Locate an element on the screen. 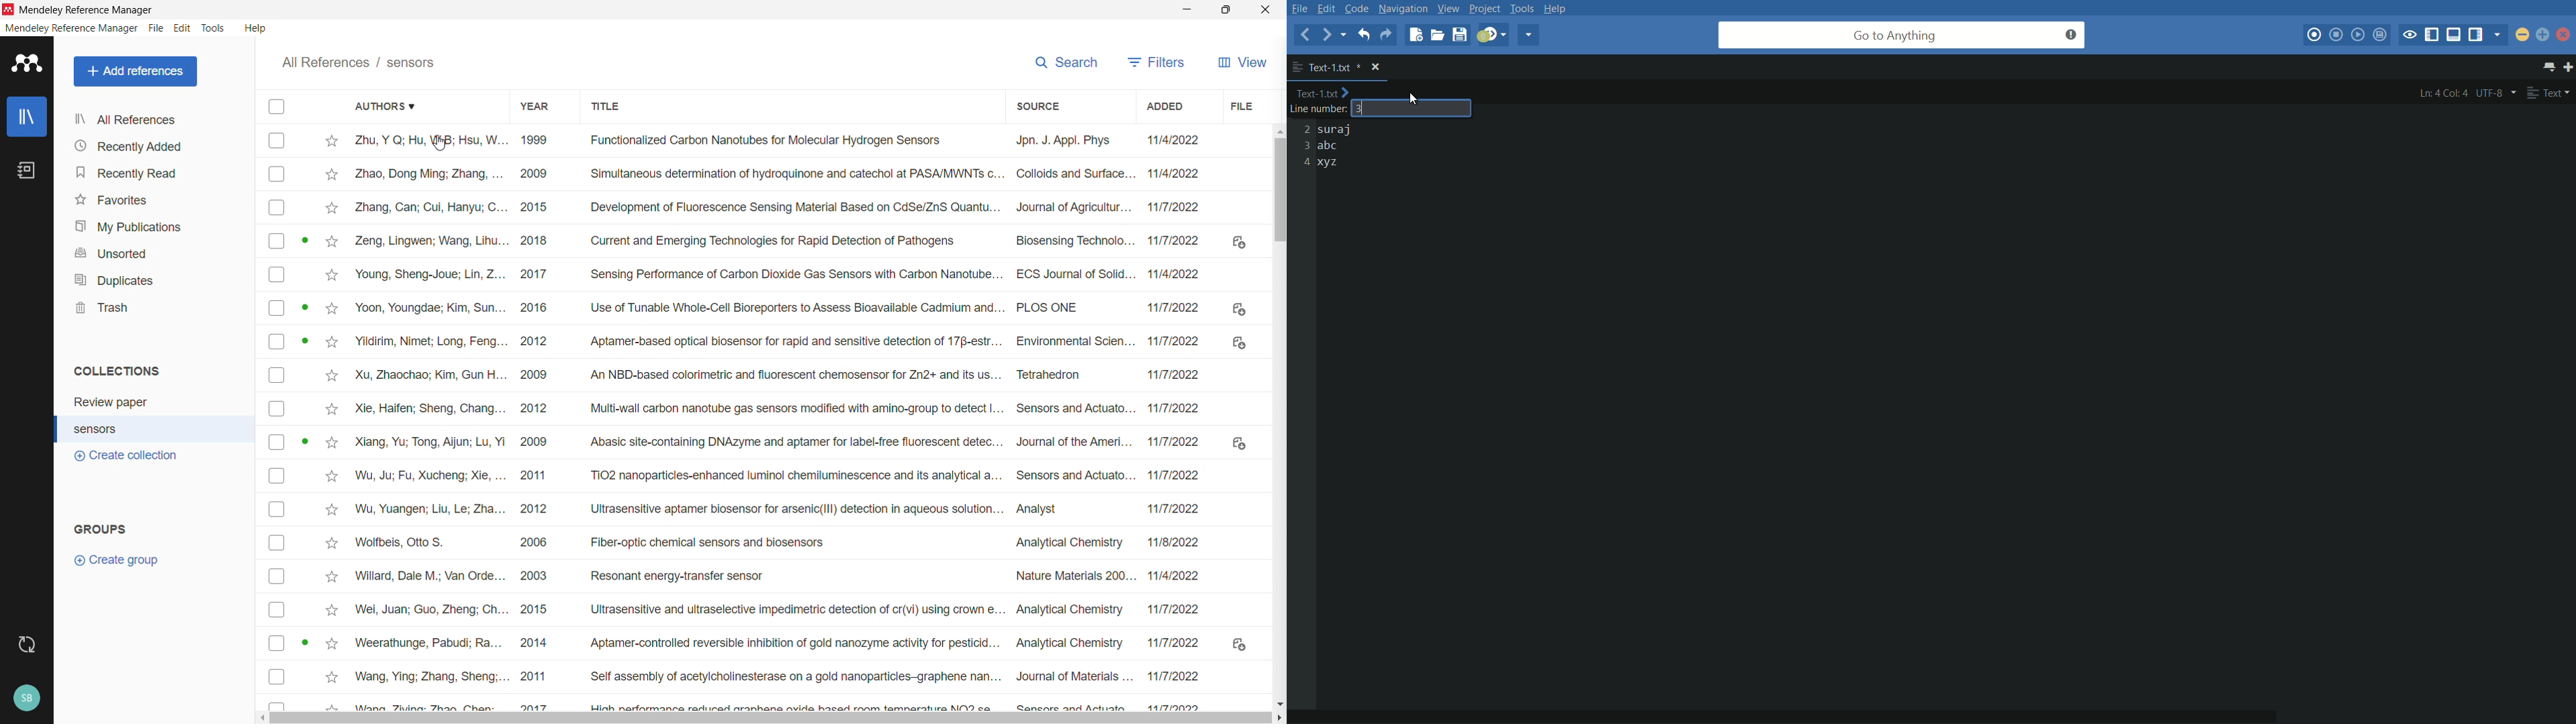  toggle focus mode is located at coordinates (2410, 35).